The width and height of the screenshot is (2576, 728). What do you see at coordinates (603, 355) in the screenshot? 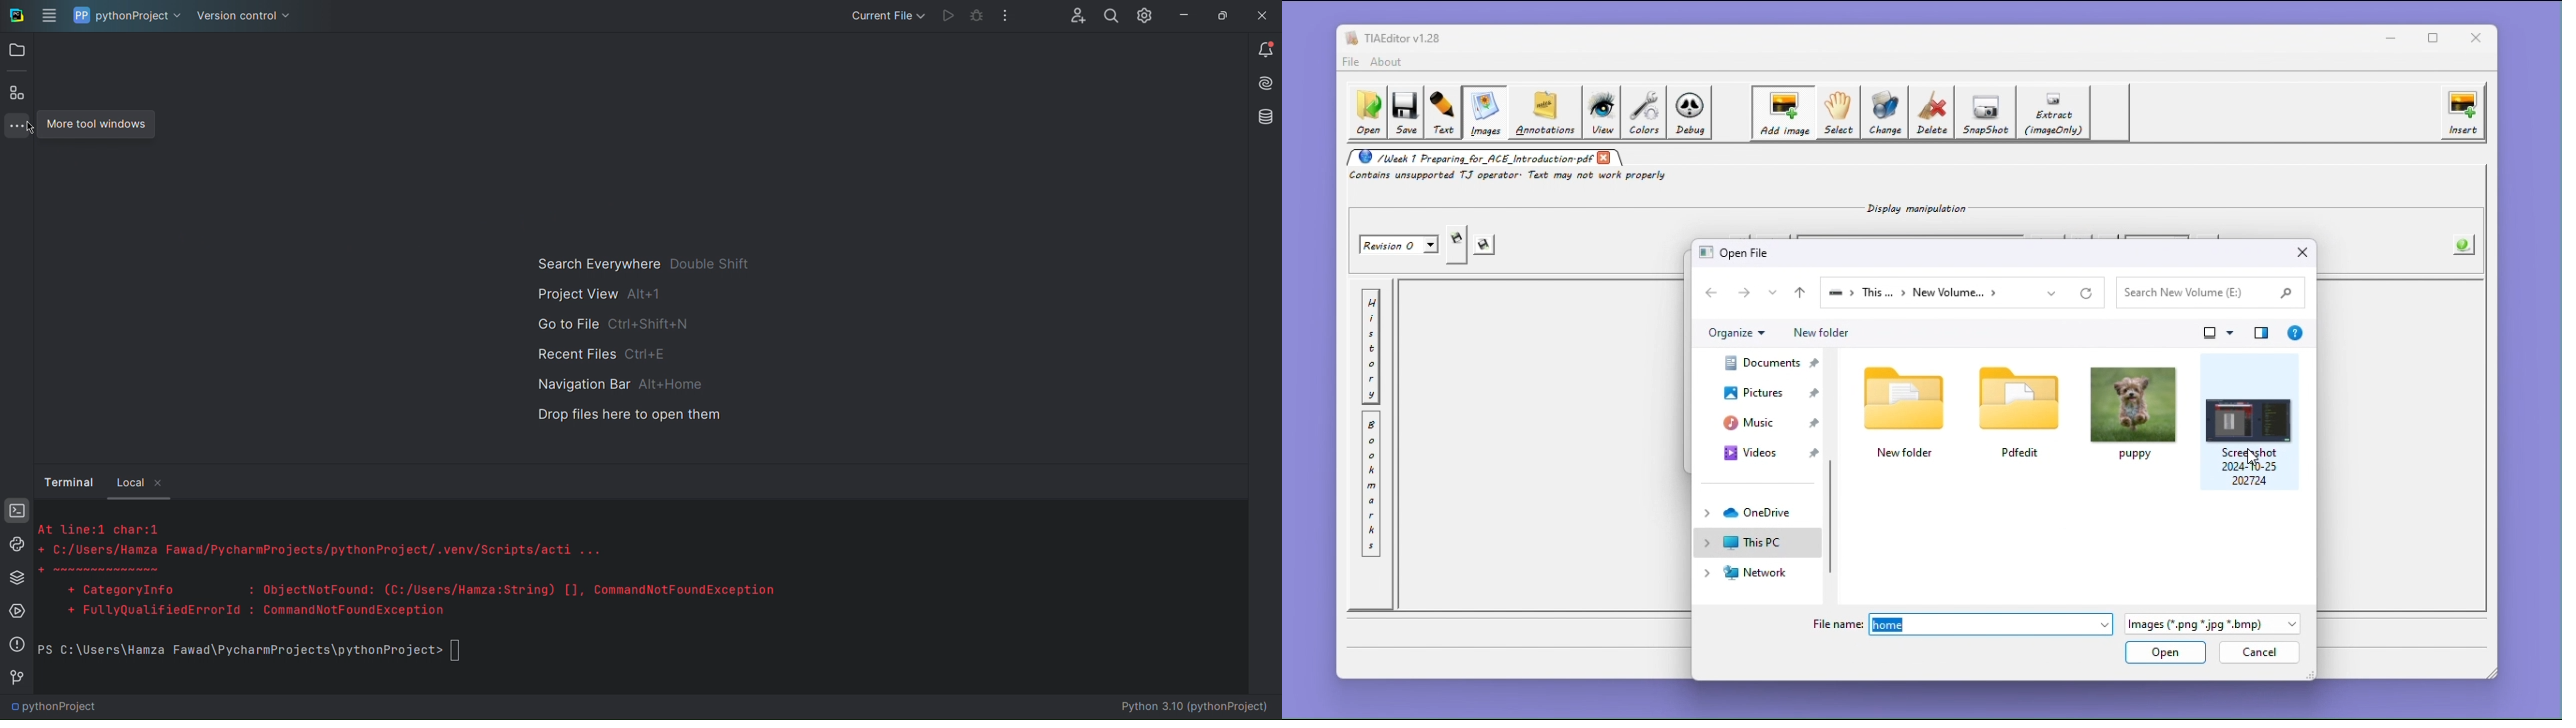
I see `Recent Files` at bounding box center [603, 355].